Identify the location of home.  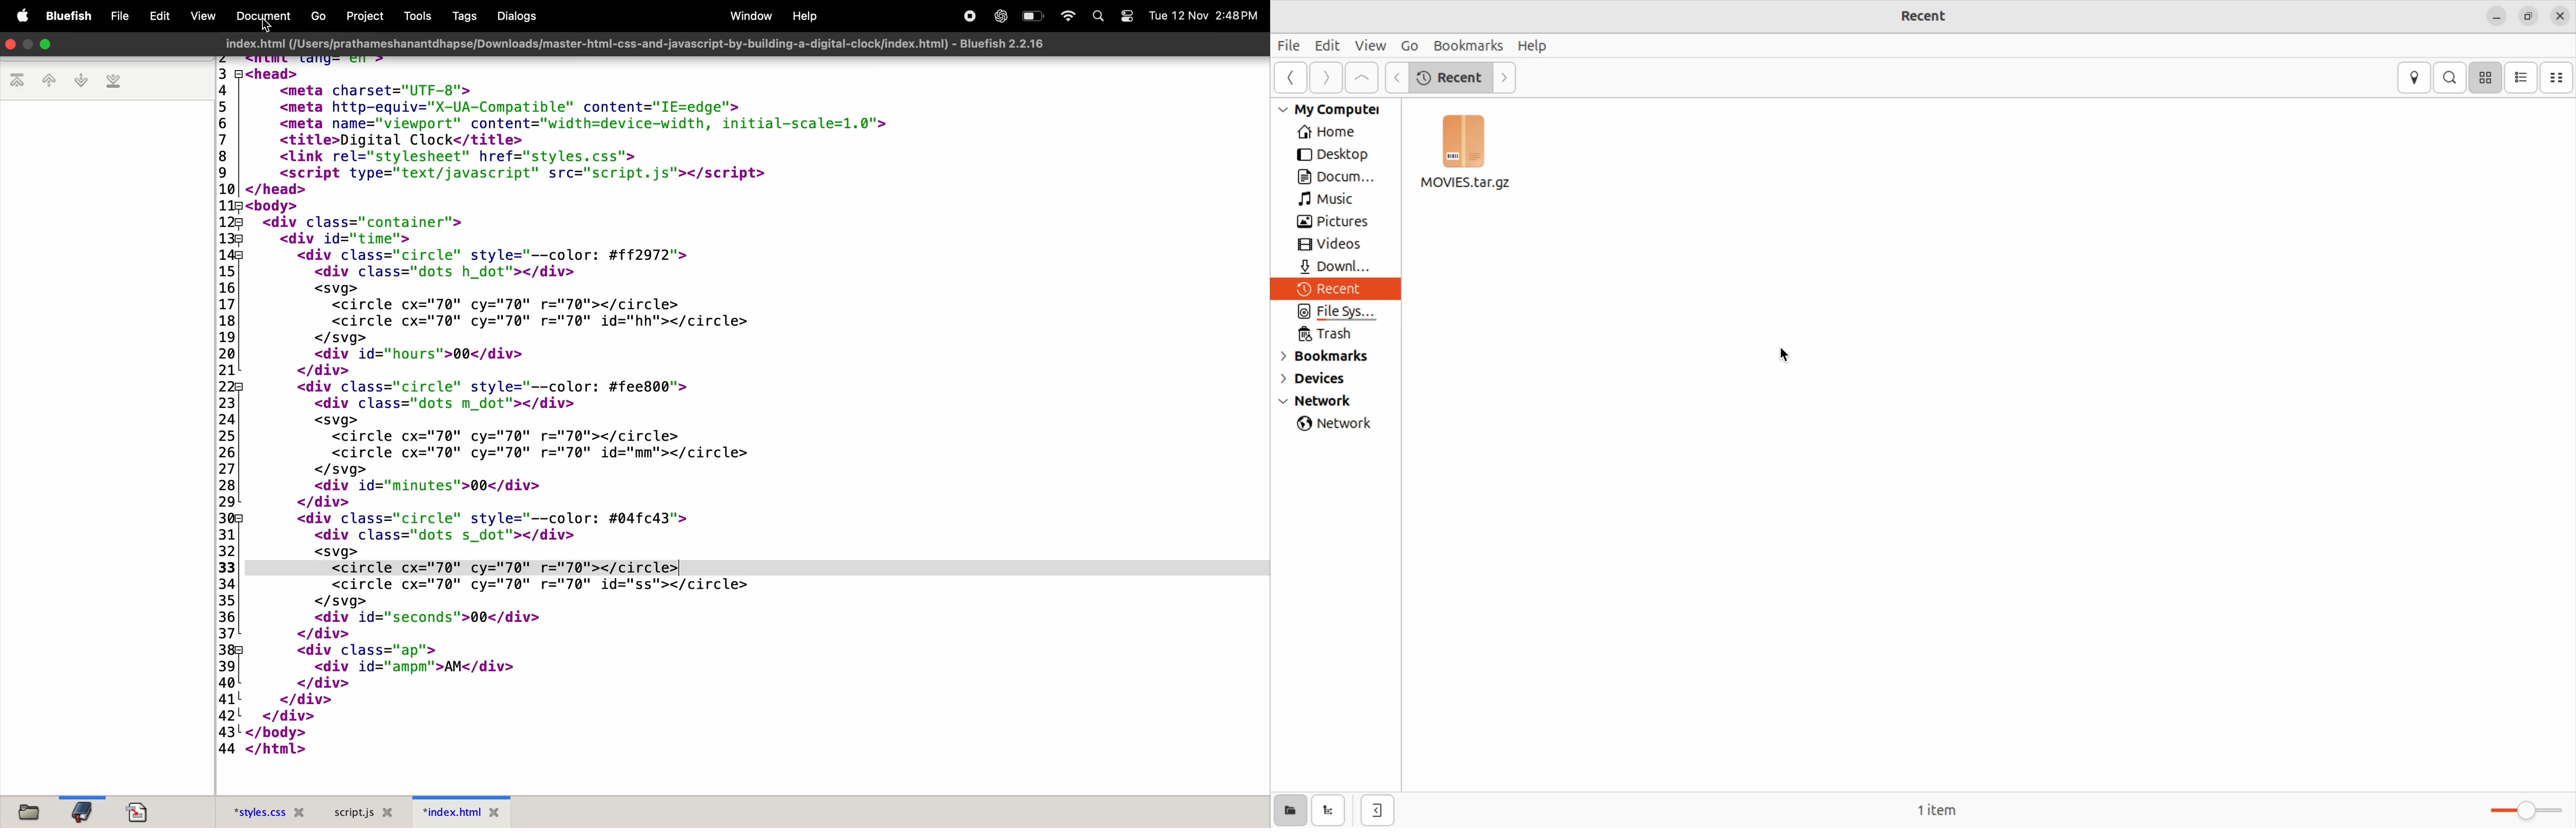
(1335, 131).